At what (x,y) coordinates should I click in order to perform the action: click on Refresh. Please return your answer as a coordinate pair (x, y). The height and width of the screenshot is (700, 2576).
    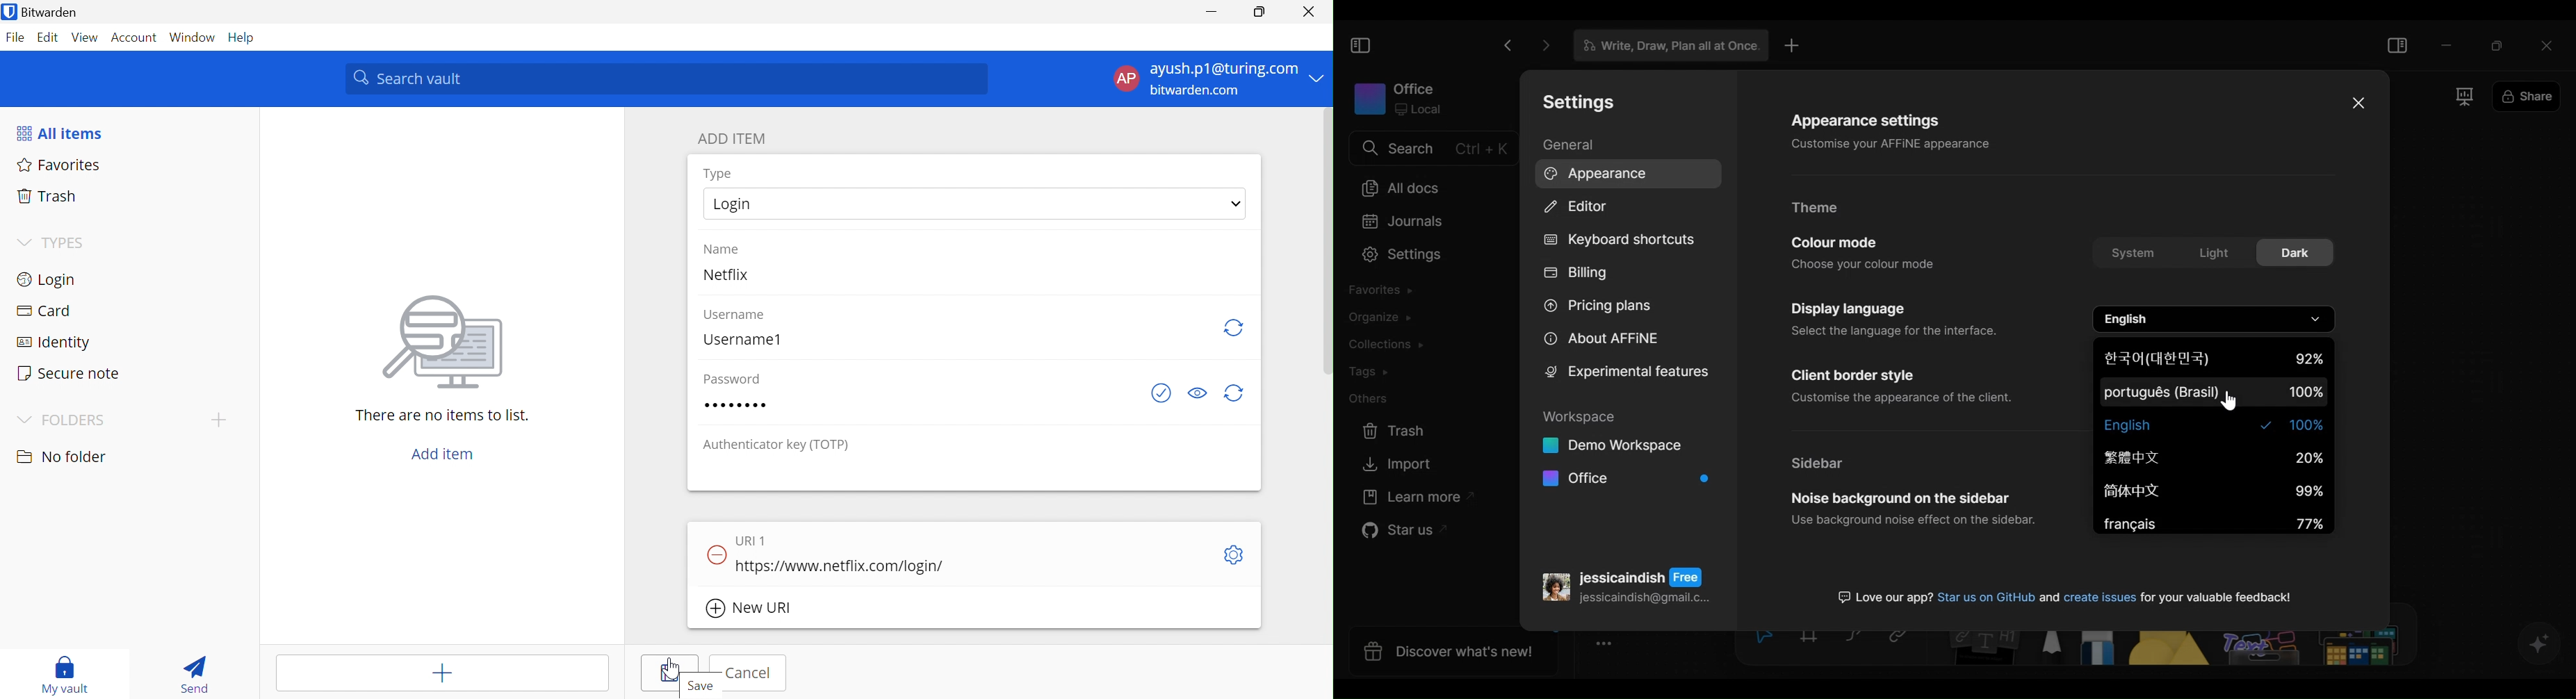
    Looking at the image, I should click on (1236, 329).